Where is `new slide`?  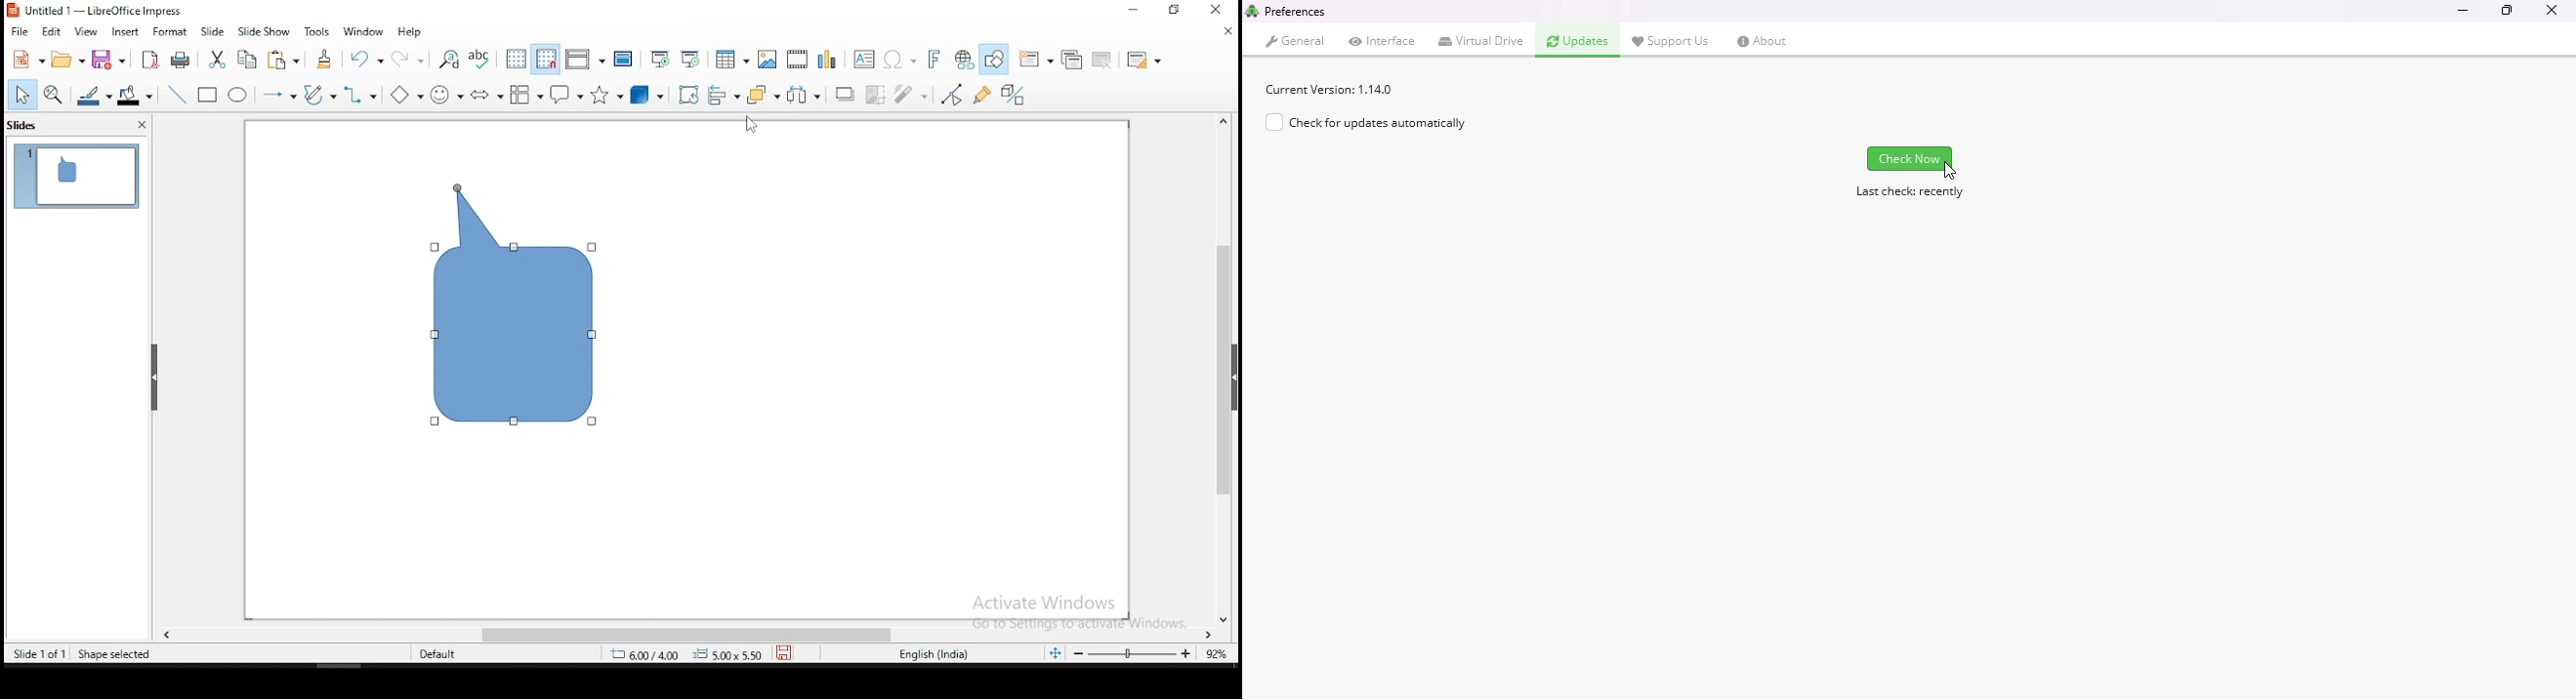
new slide is located at coordinates (1036, 57).